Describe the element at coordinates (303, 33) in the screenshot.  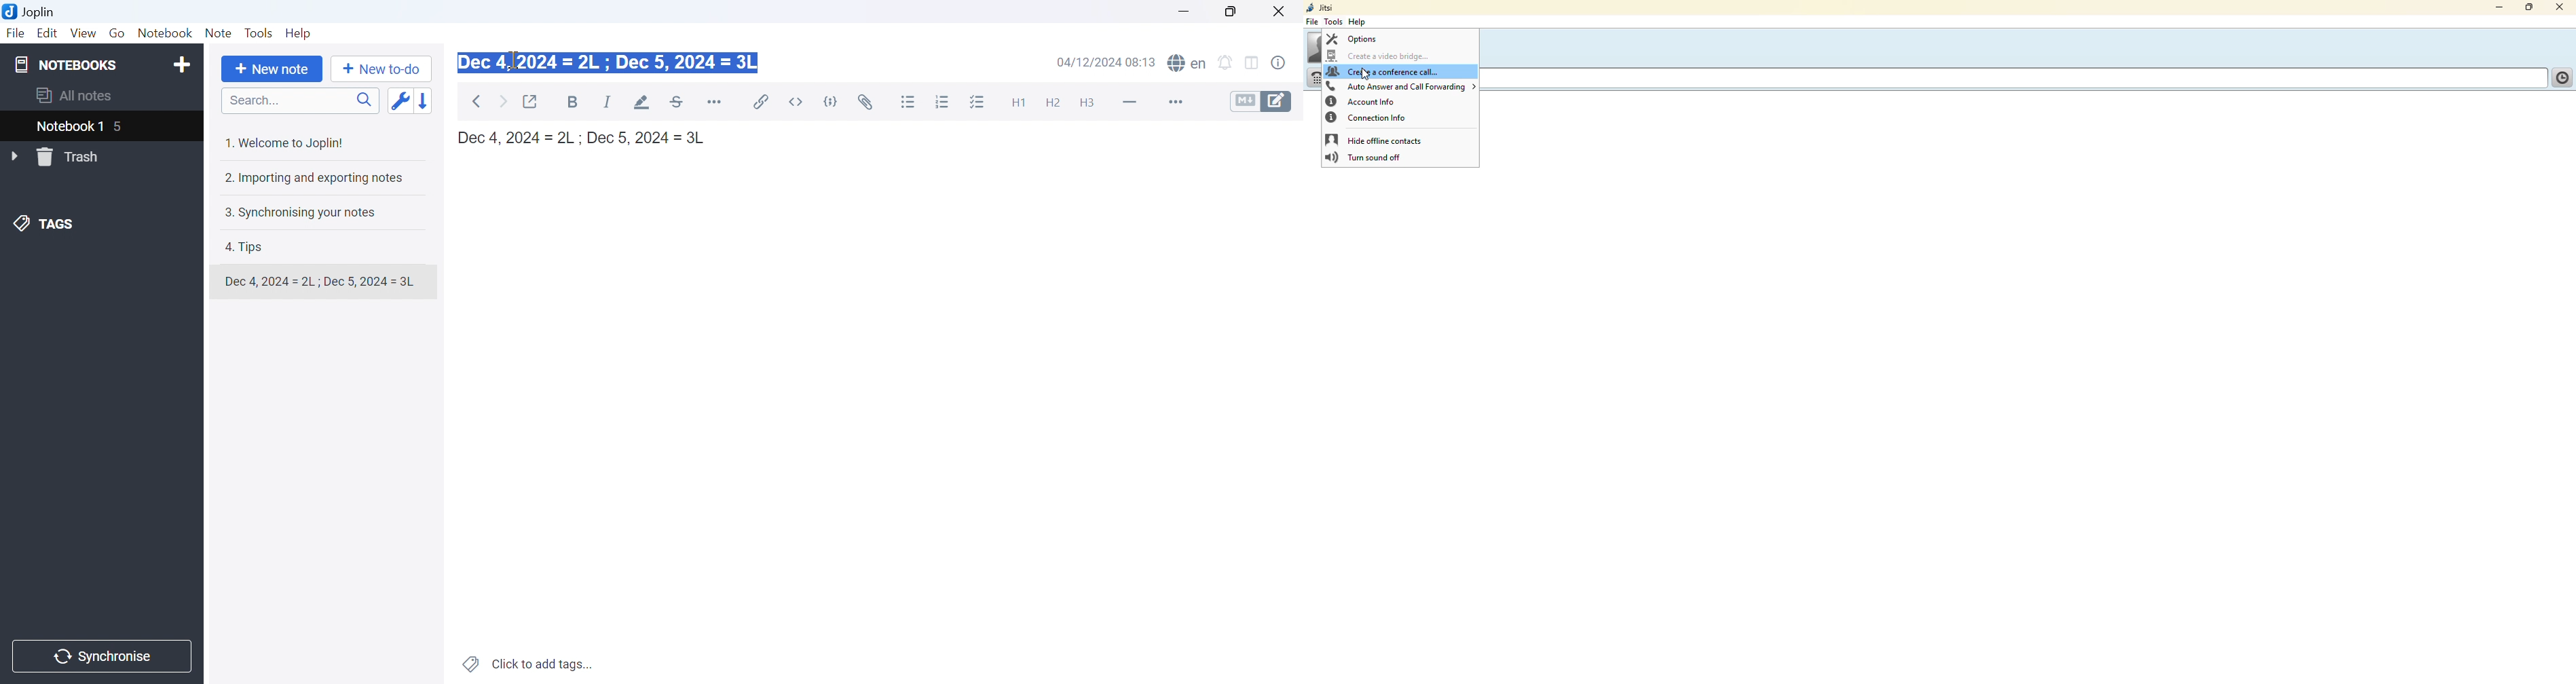
I see `Help` at that location.